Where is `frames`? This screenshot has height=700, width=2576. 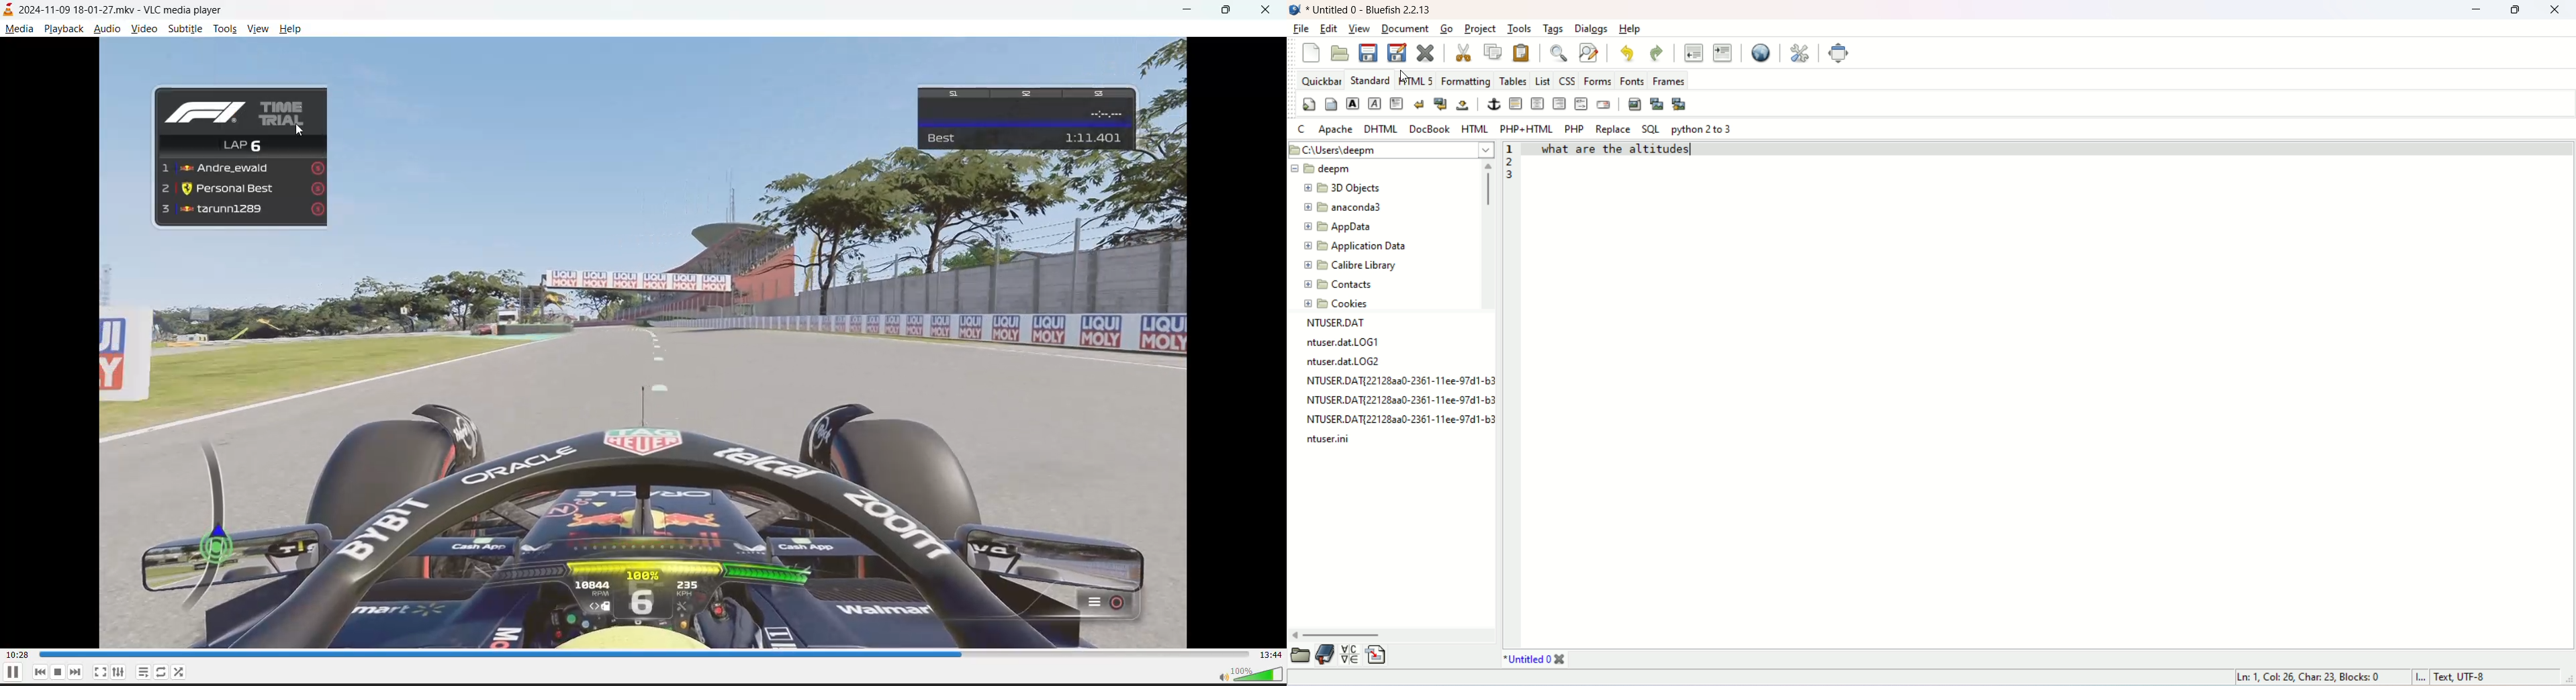 frames is located at coordinates (1667, 79).